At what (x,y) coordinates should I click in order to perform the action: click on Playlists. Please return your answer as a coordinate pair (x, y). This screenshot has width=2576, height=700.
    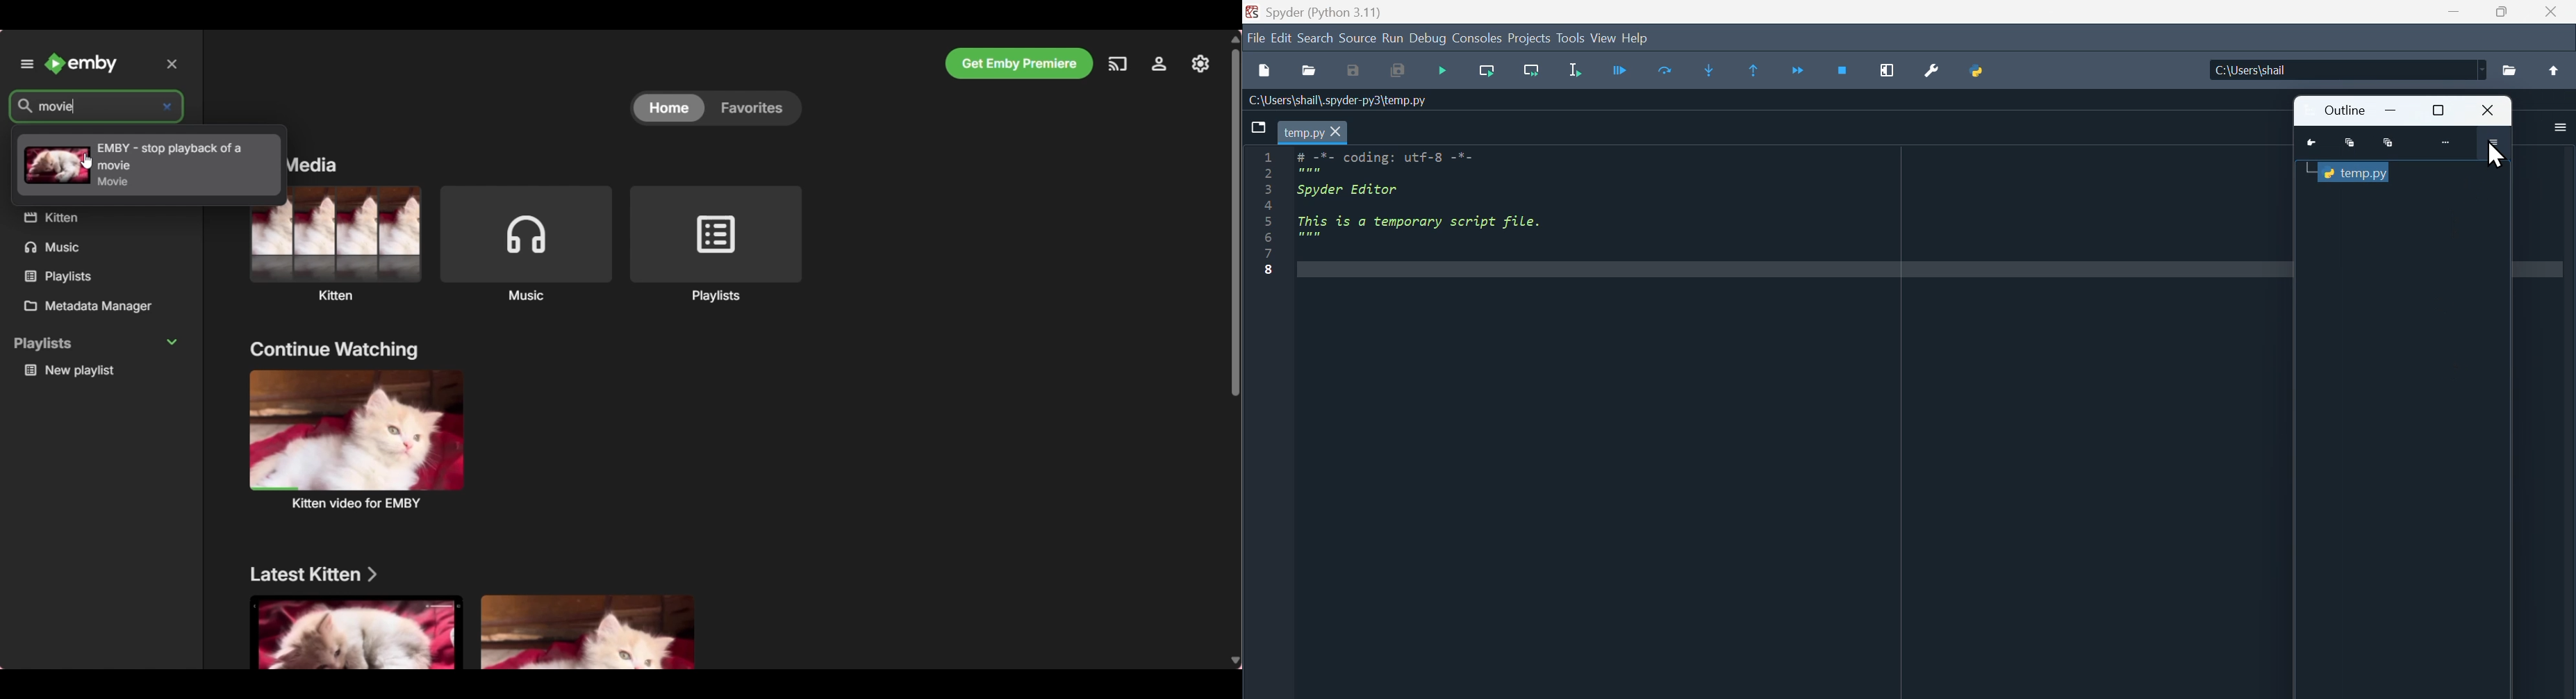
    Looking at the image, I should click on (98, 344).